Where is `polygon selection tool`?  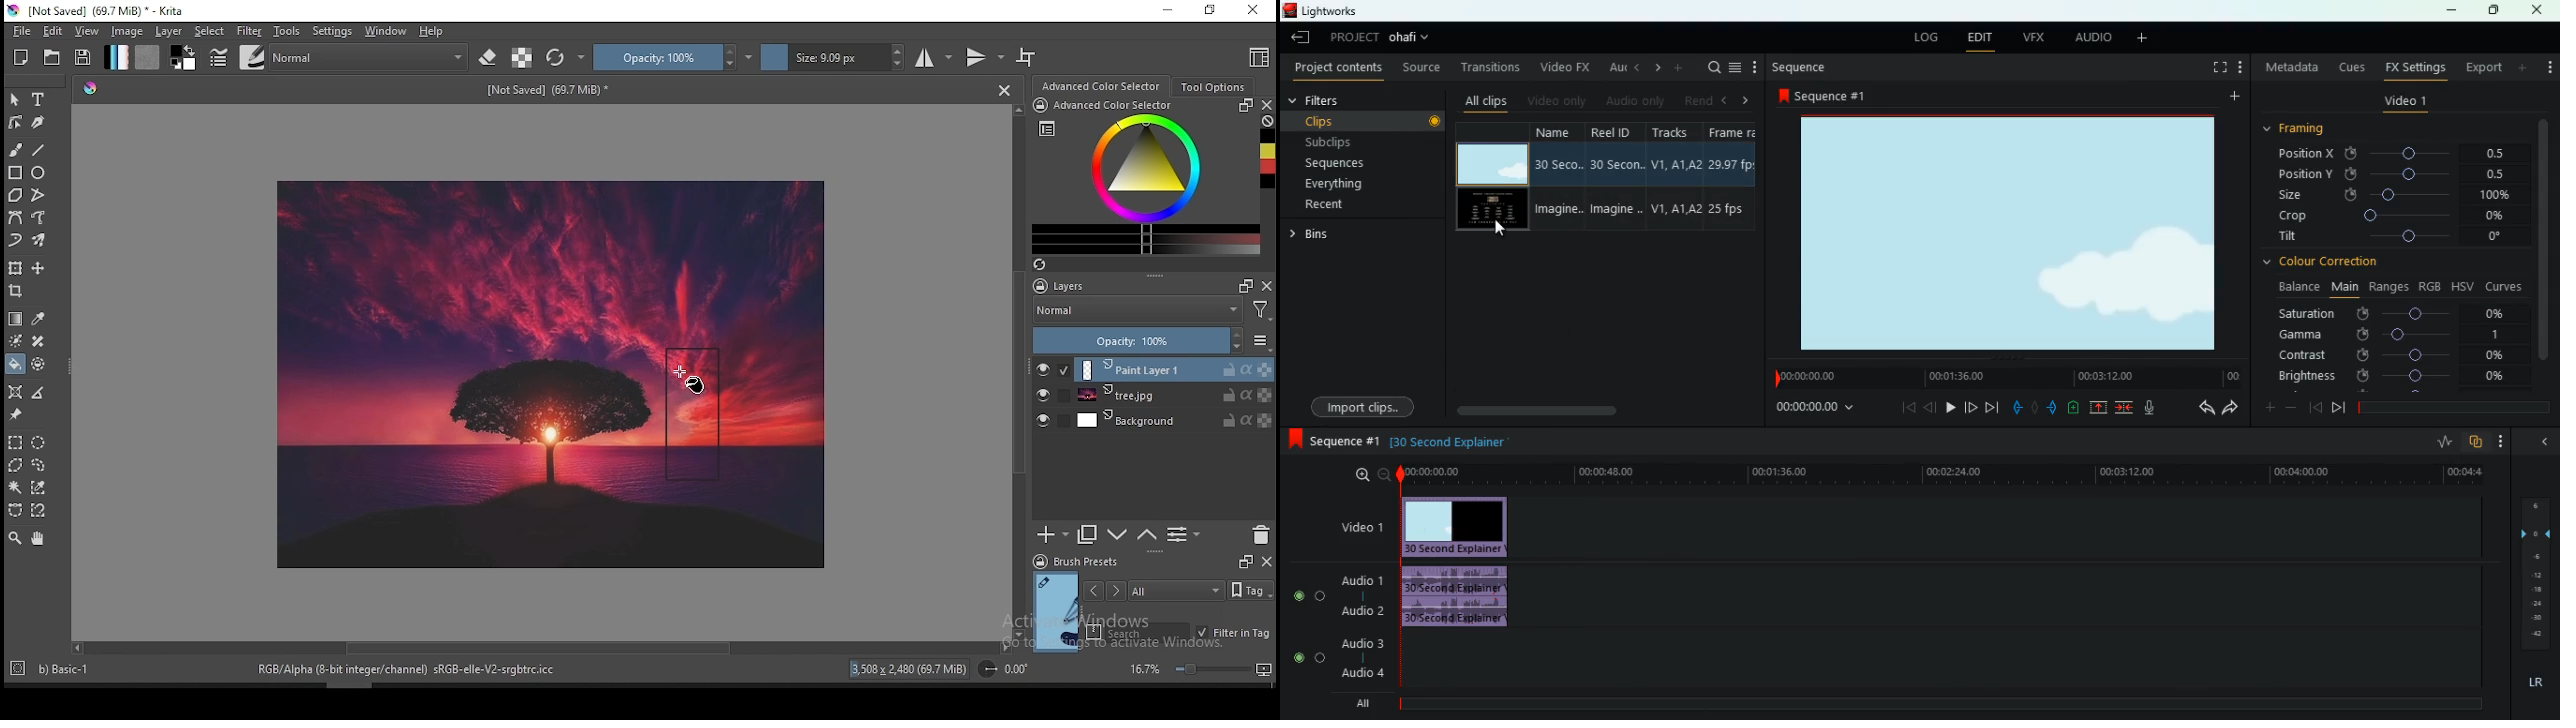 polygon selection tool is located at coordinates (12, 465).